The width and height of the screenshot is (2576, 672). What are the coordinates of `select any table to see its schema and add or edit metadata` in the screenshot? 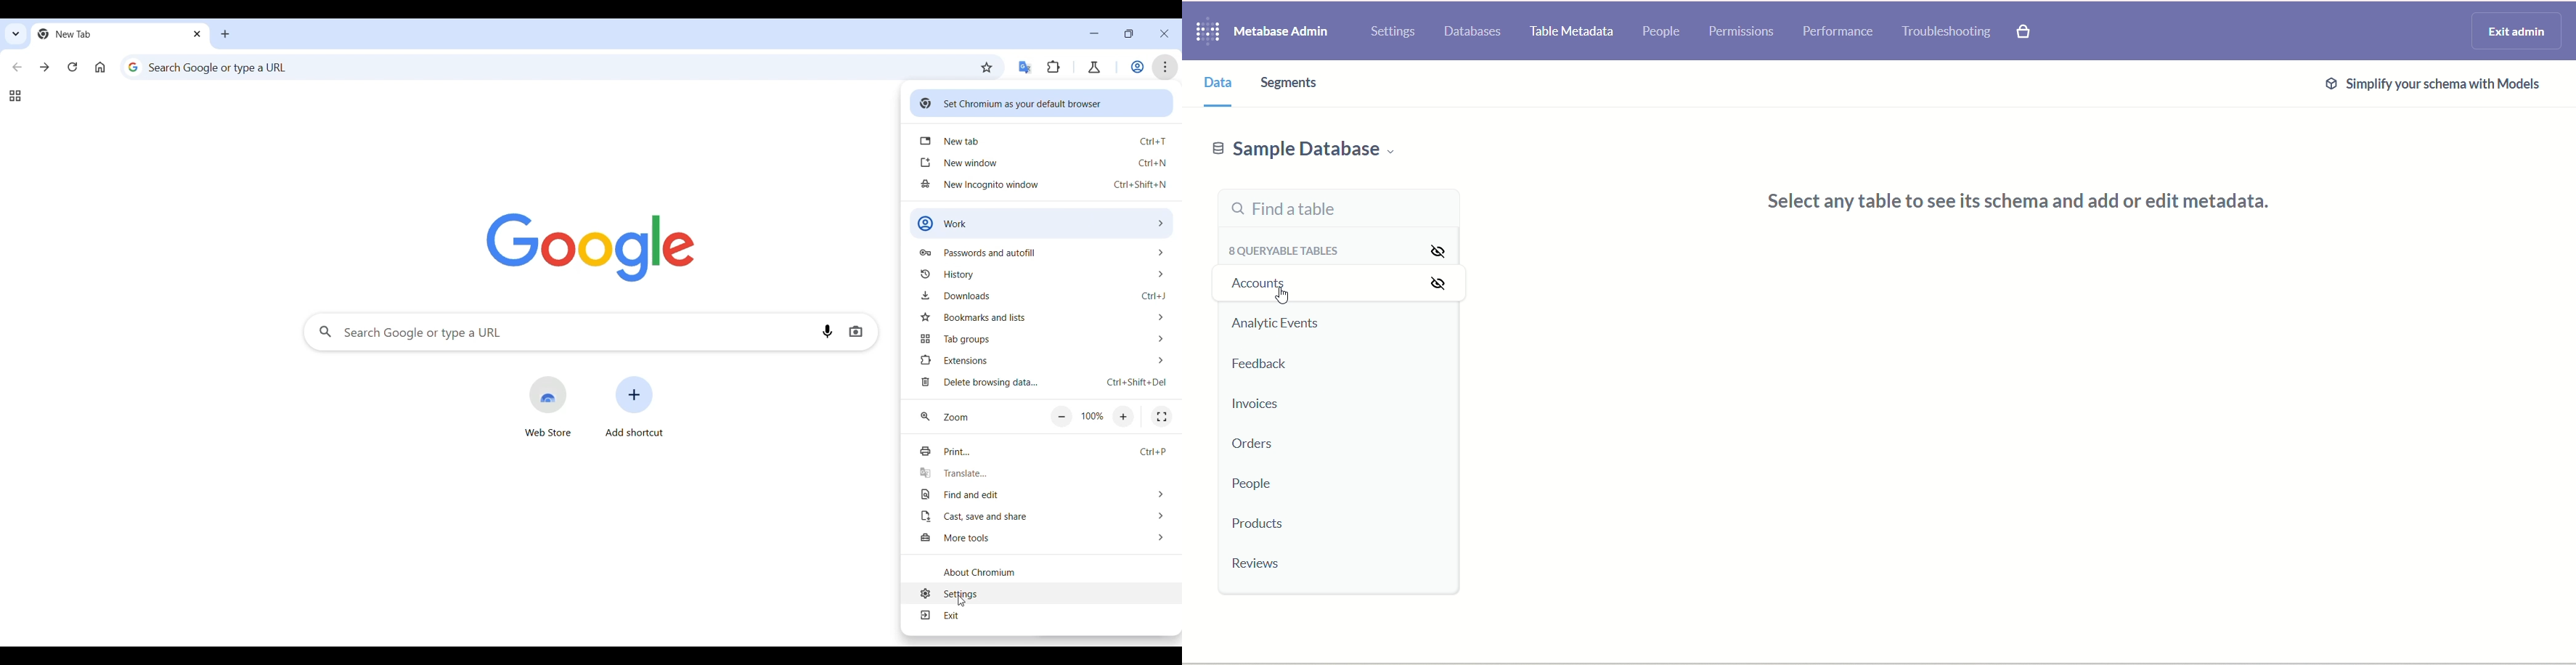 It's located at (2028, 202).